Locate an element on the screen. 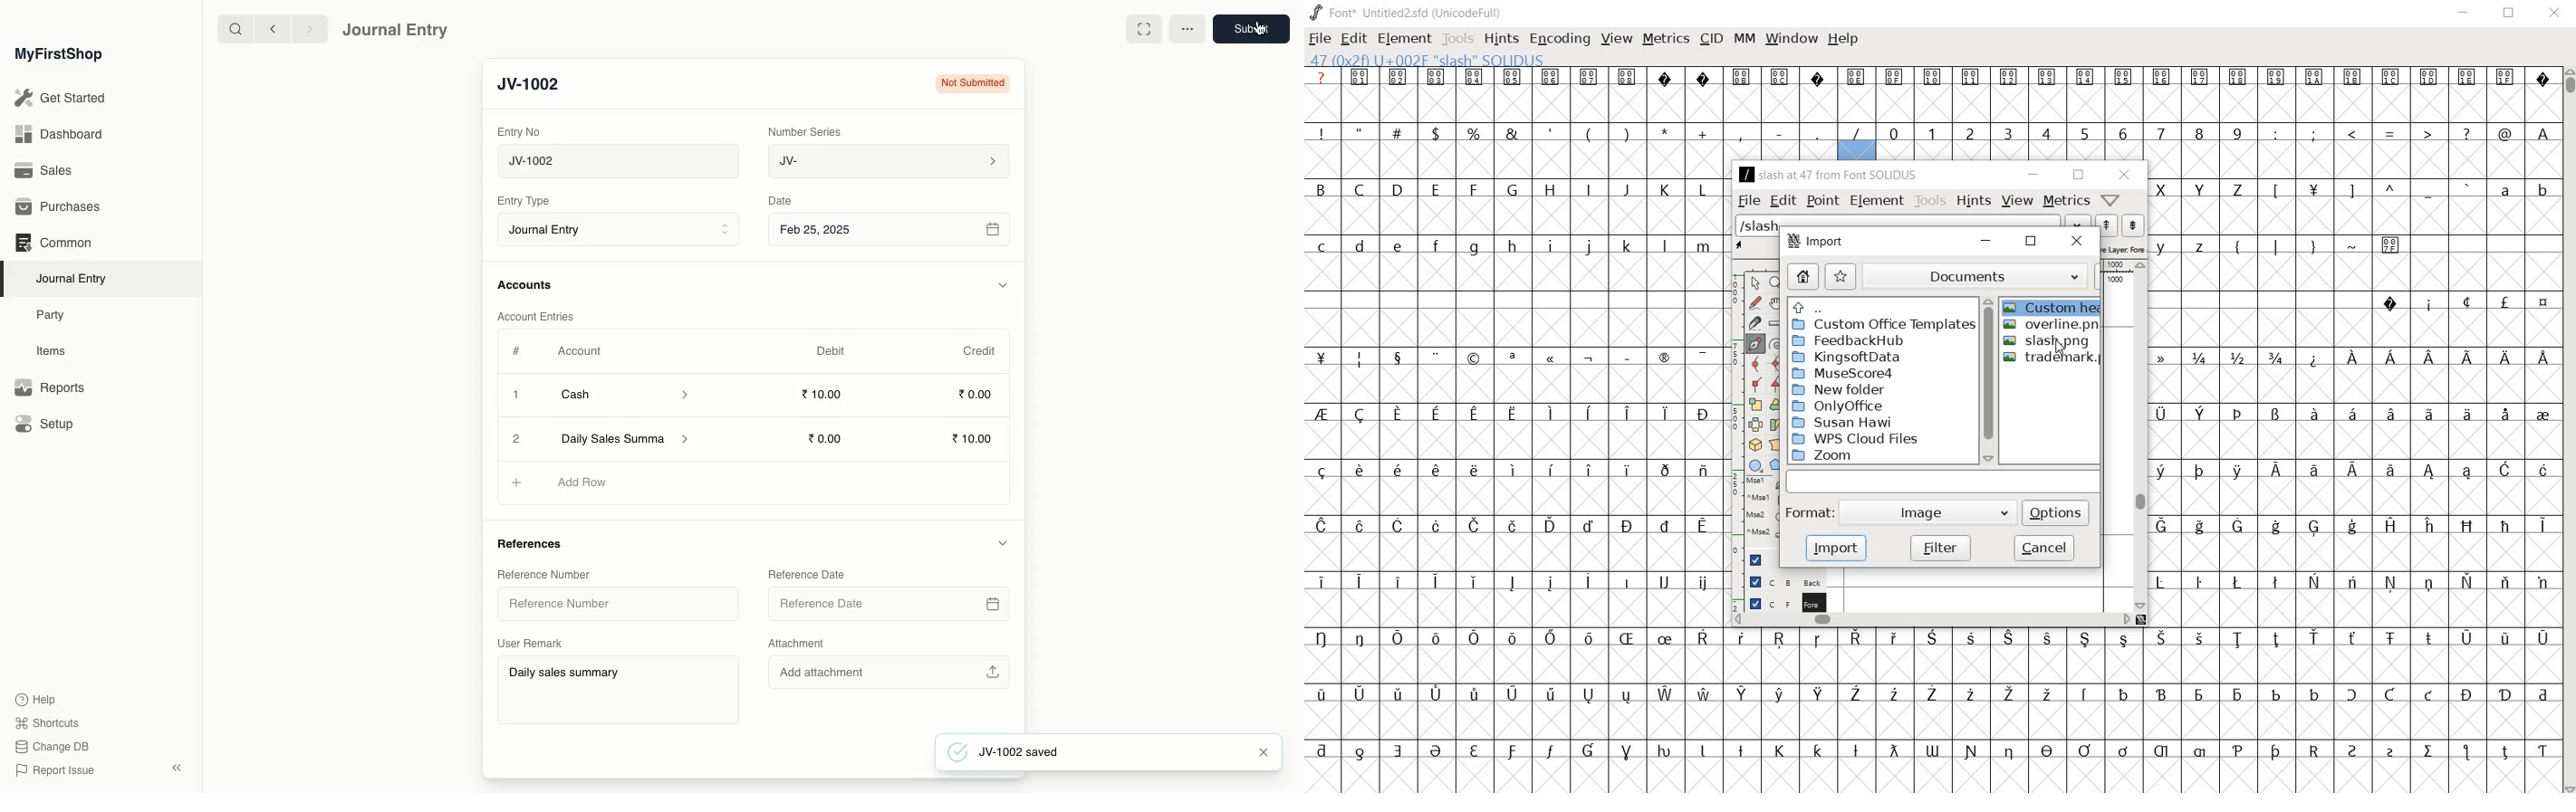 The height and width of the screenshot is (812, 2576). User Remark is located at coordinates (533, 641).